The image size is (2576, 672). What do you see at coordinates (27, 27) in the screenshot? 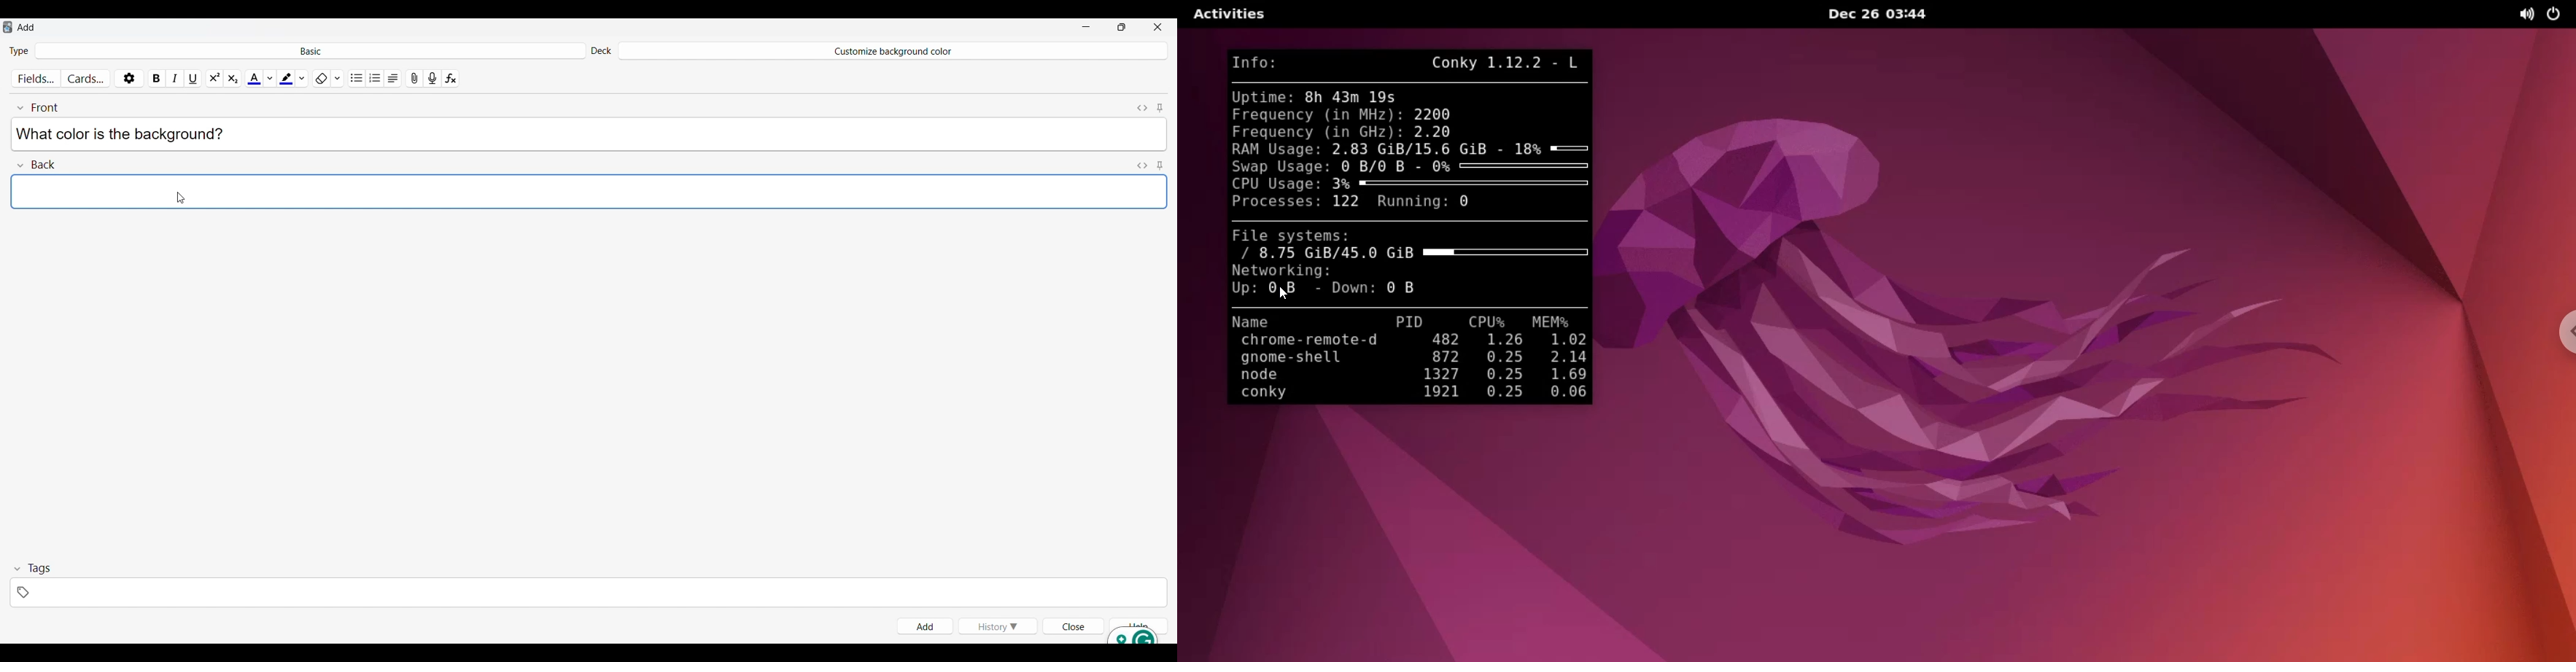
I see `Window name` at bounding box center [27, 27].